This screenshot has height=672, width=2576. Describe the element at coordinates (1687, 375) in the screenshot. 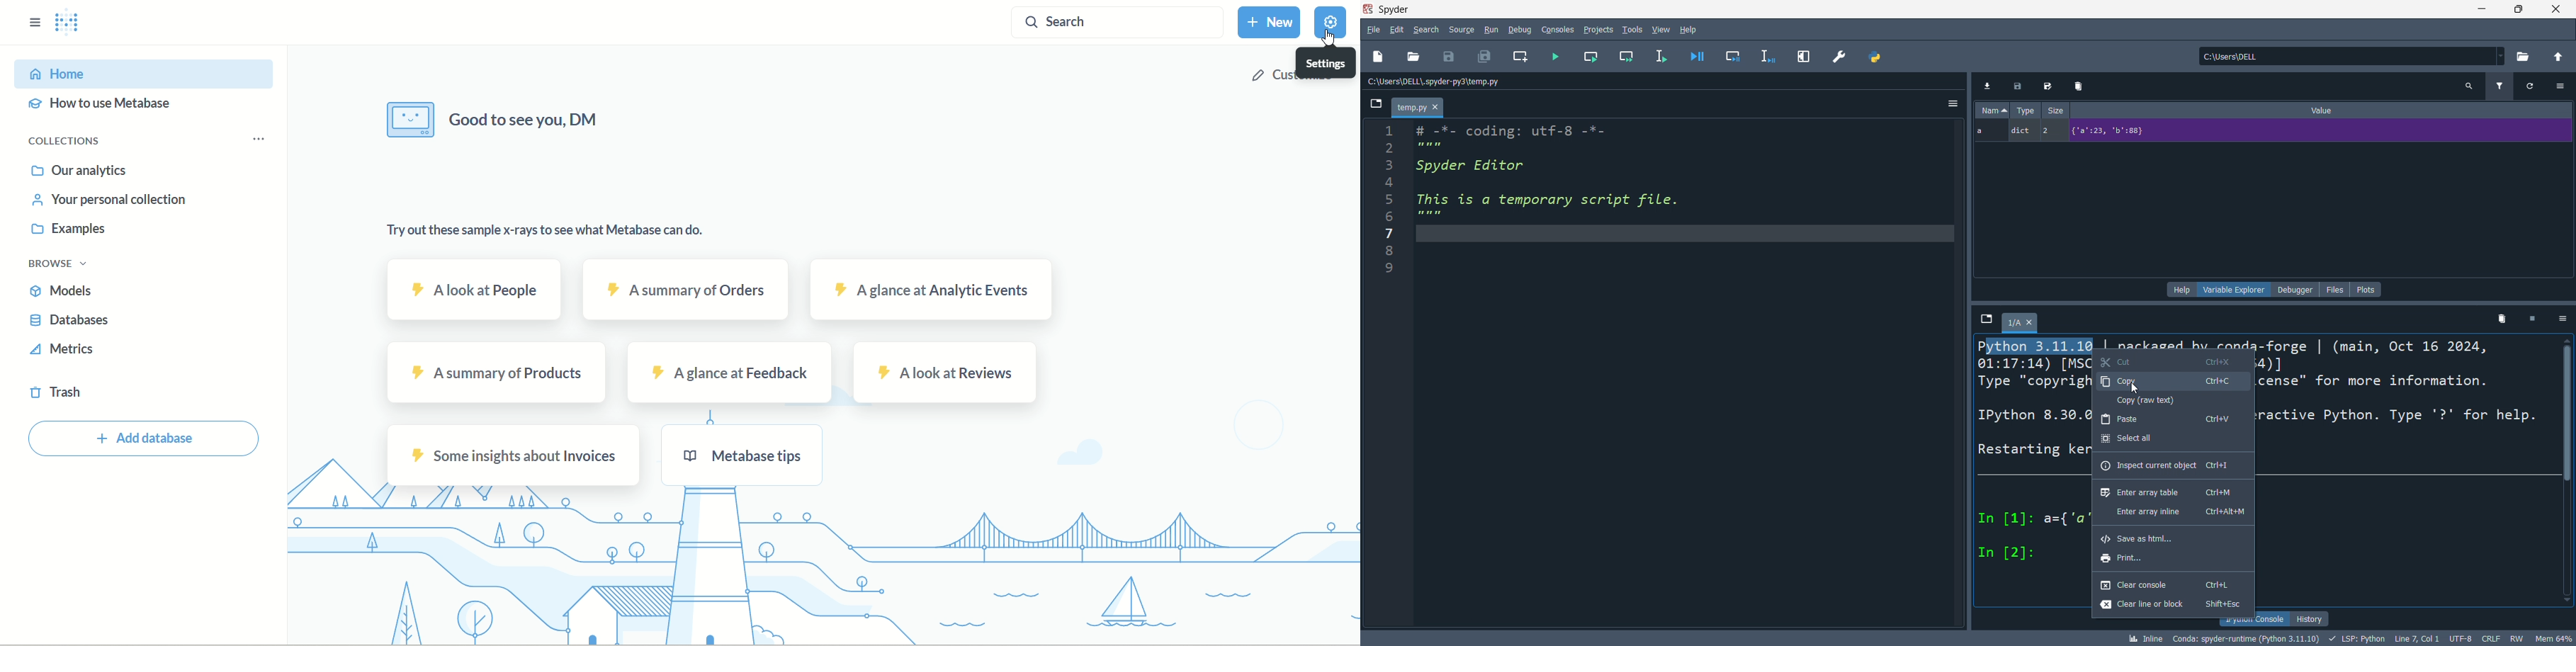

I see `editor Pane` at that location.